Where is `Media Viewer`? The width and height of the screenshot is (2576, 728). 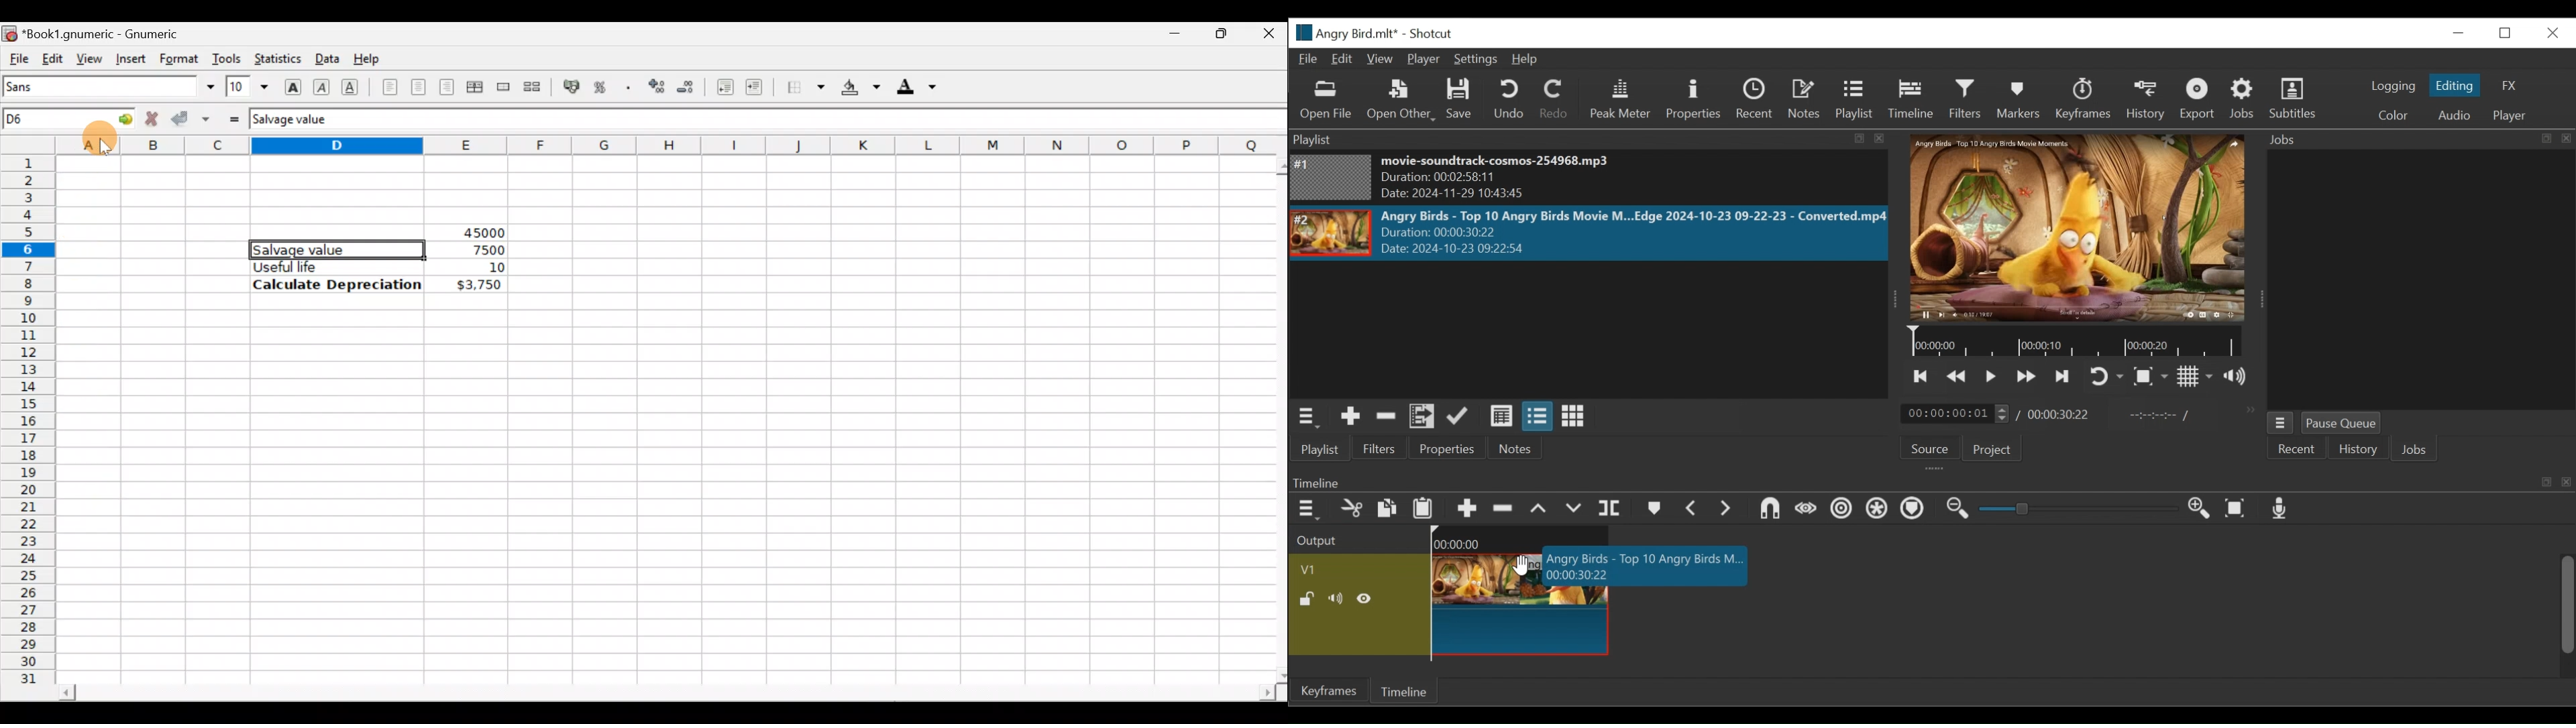 Media Viewer is located at coordinates (2078, 229).